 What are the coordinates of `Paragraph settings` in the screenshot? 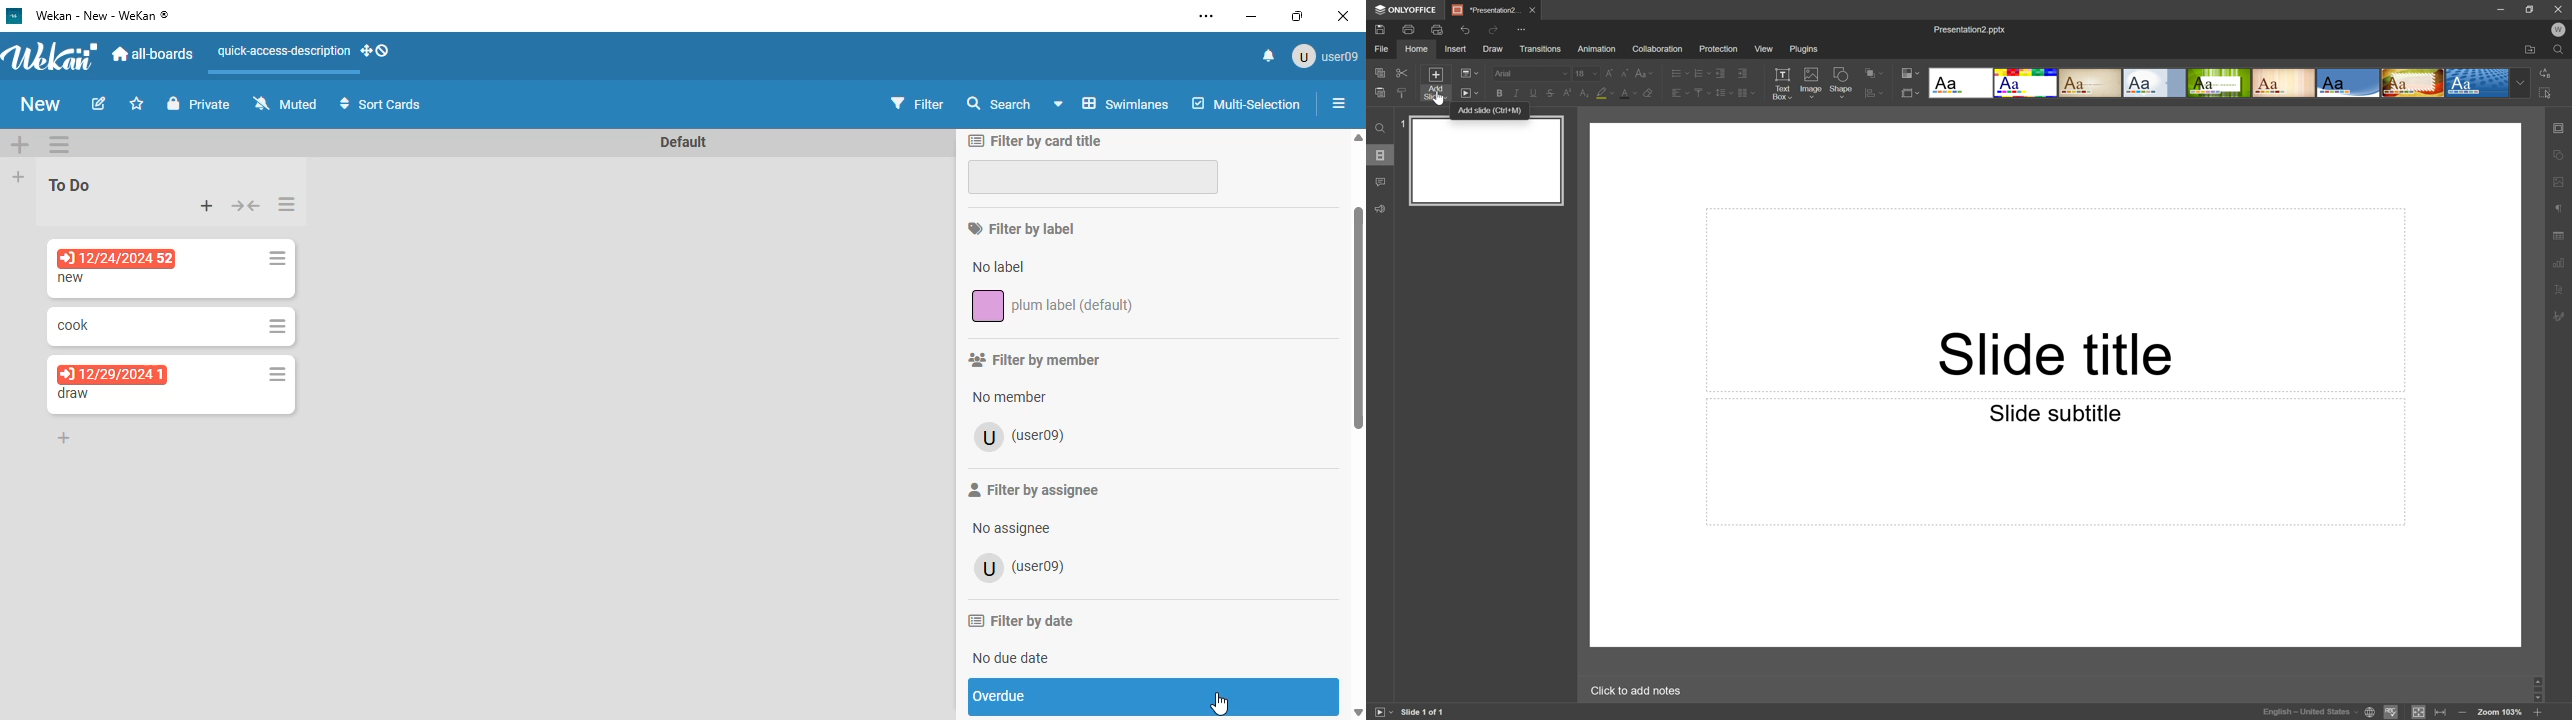 It's located at (2560, 206).